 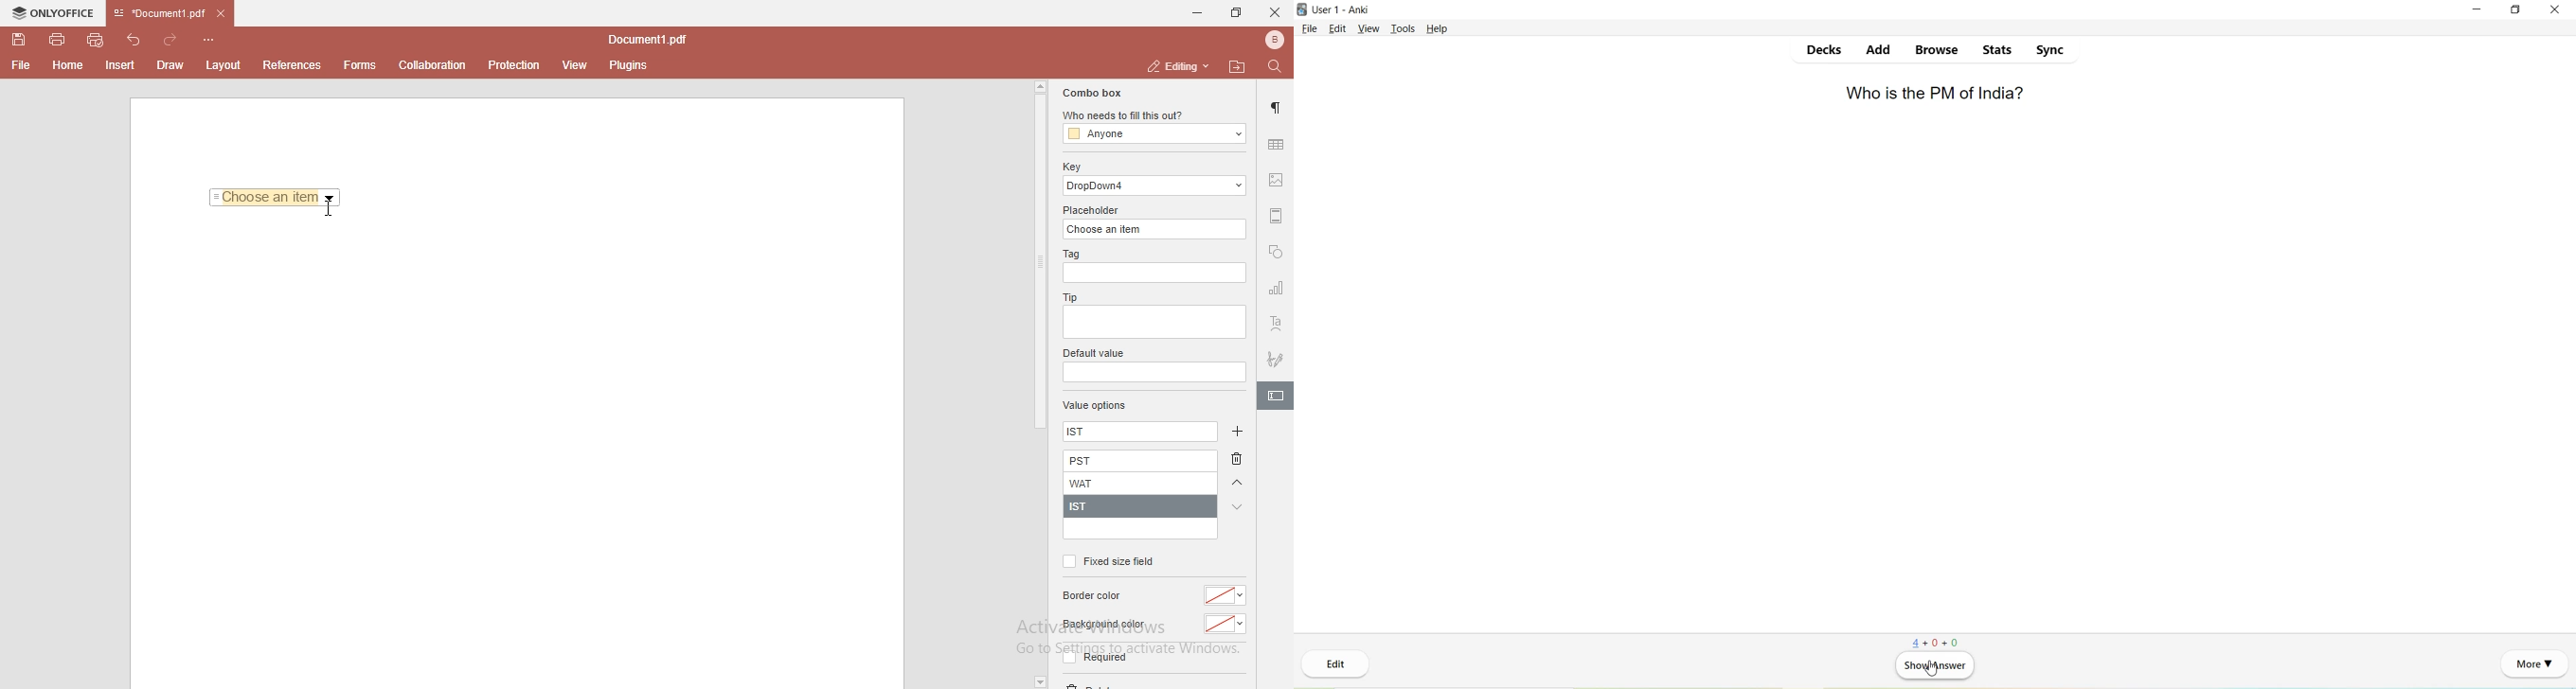 I want to click on editing, so click(x=1175, y=65).